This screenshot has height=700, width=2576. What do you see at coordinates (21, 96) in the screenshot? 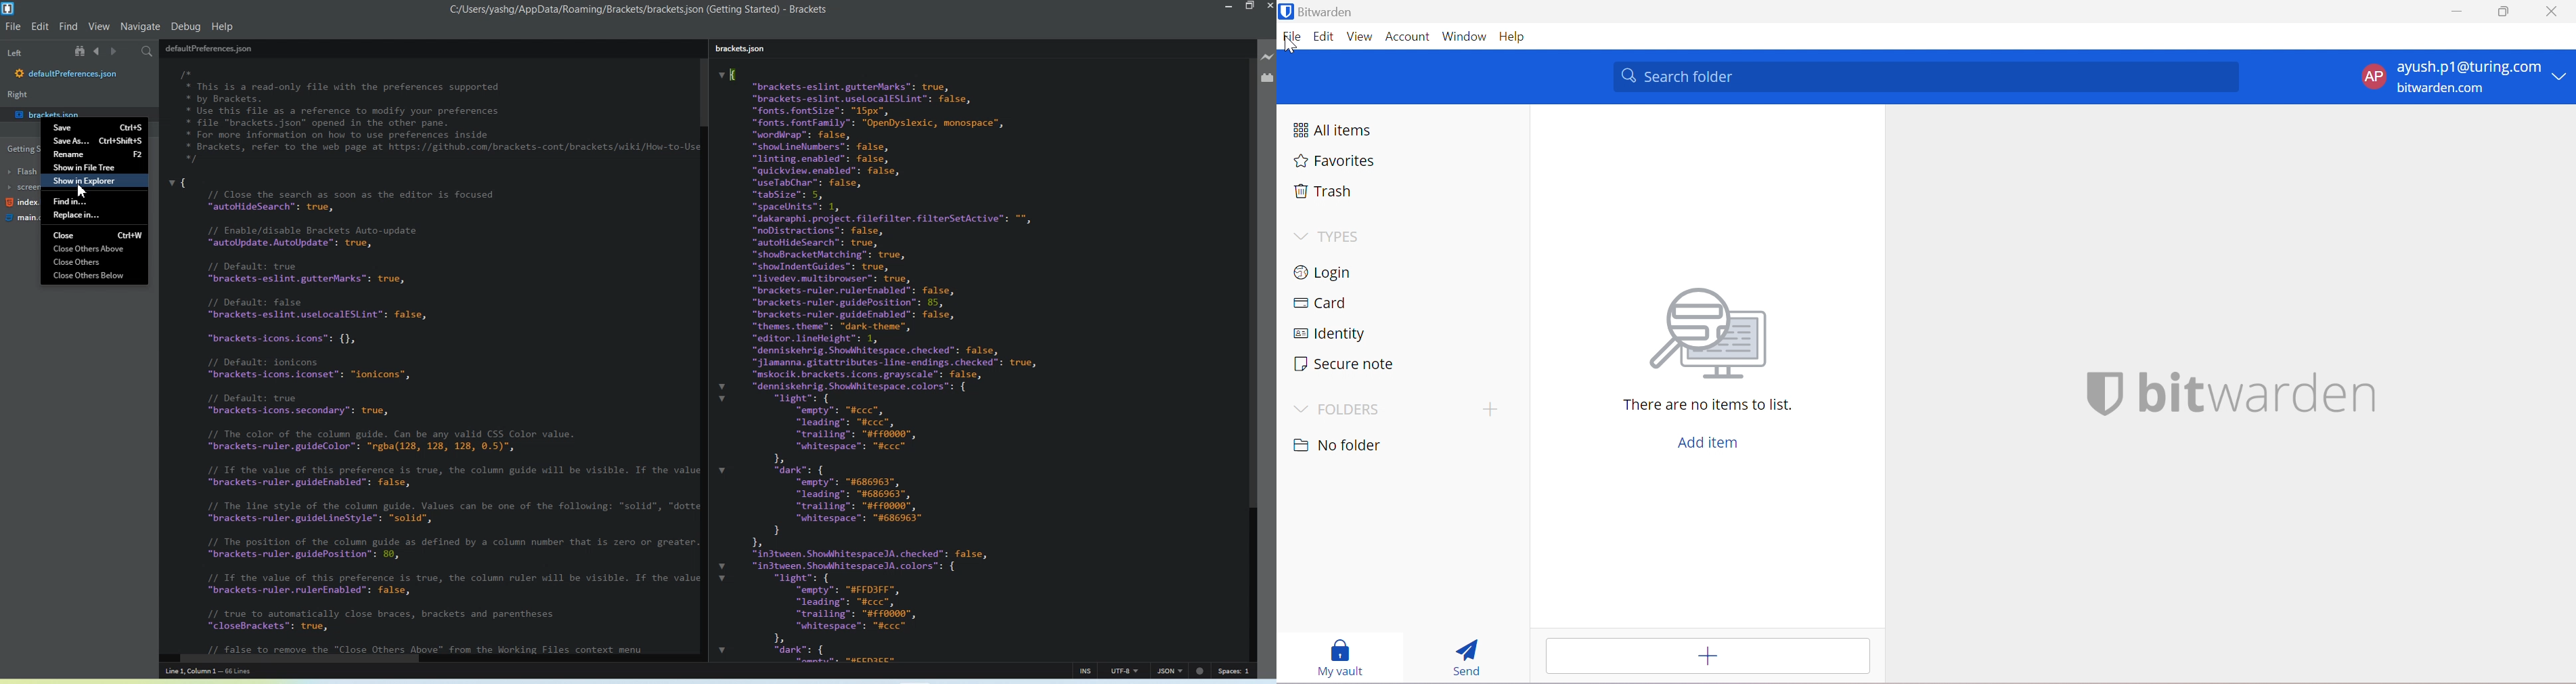
I see `Right window` at bounding box center [21, 96].